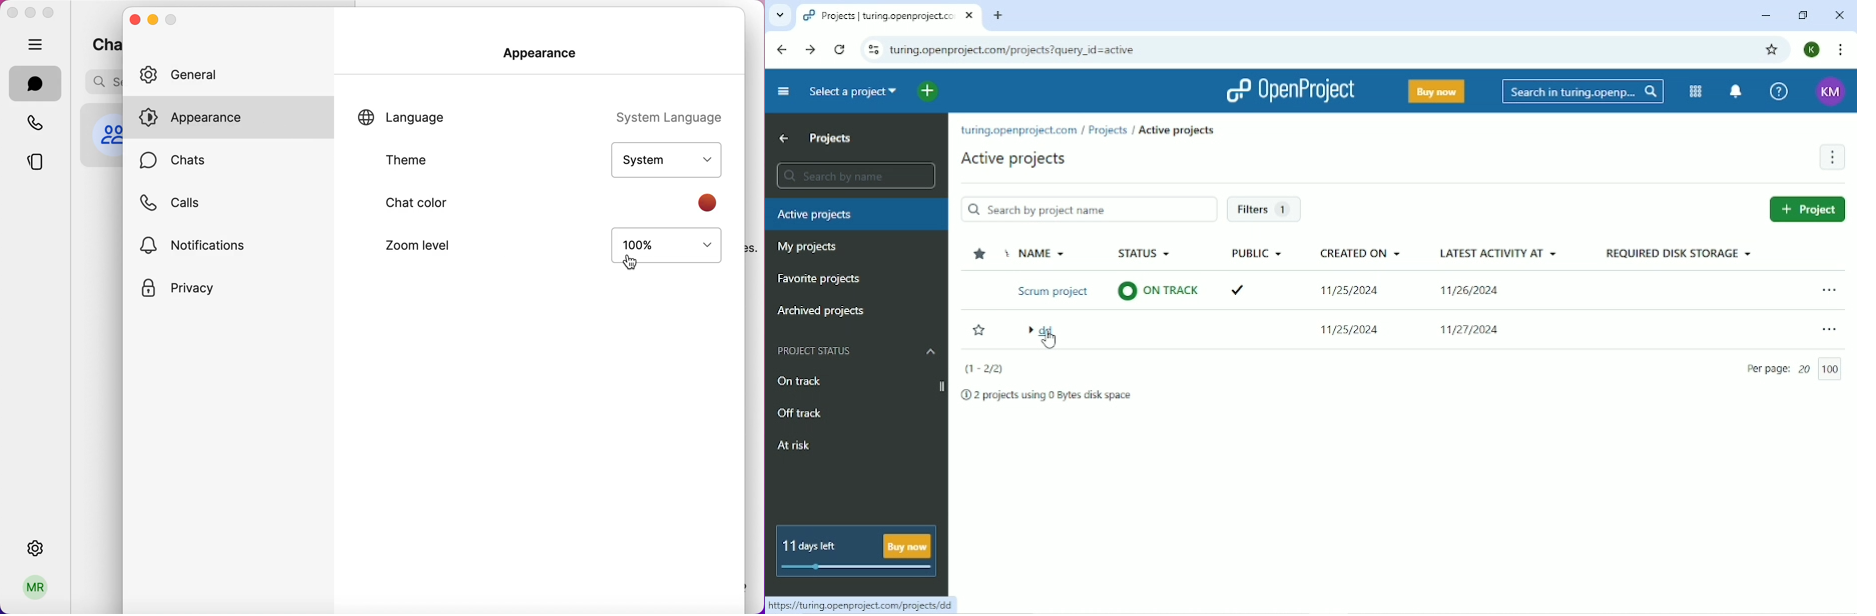 This screenshot has height=616, width=1876. What do you see at coordinates (853, 91) in the screenshot?
I see `Select a project` at bounding box center [853, 91].